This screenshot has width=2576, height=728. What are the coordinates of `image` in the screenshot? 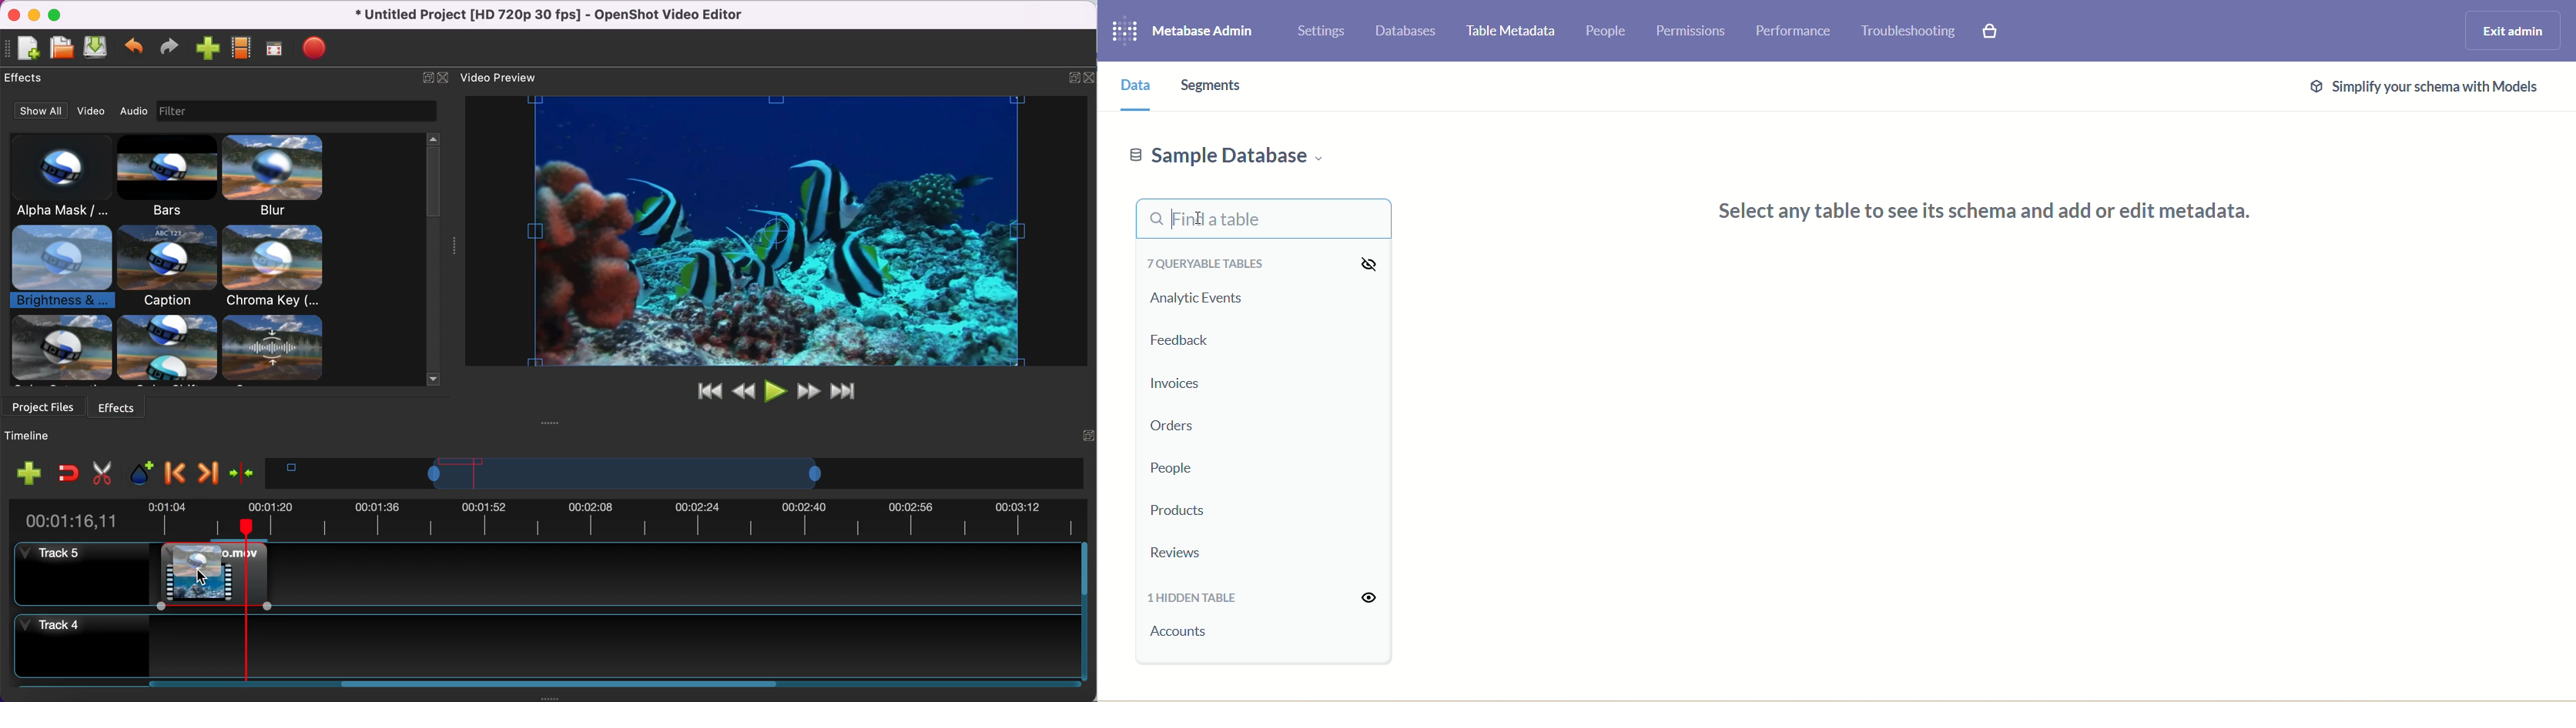 It's located at (175, 112).